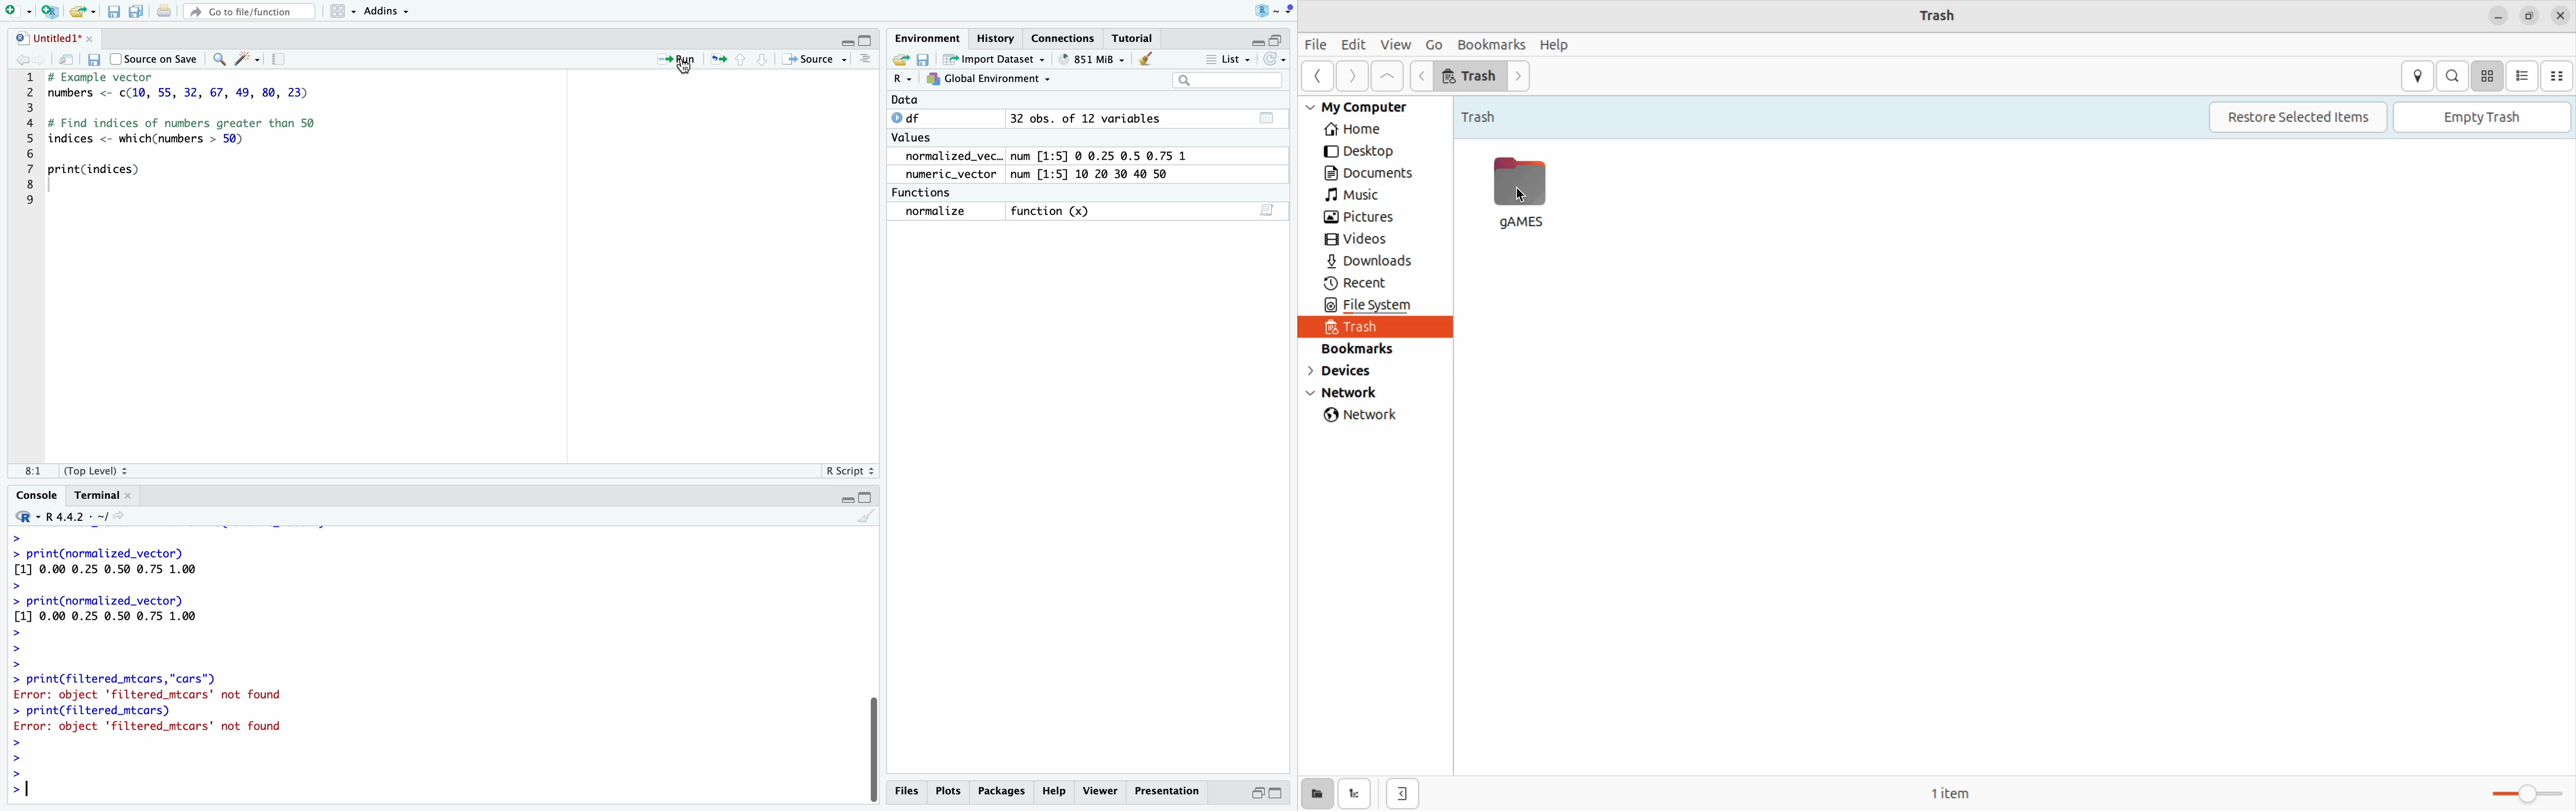 The height and width of the screenshot is (812, 2576). Describe the element at coordinates (904, 100) in the screenshot. I see `Data` at that location.